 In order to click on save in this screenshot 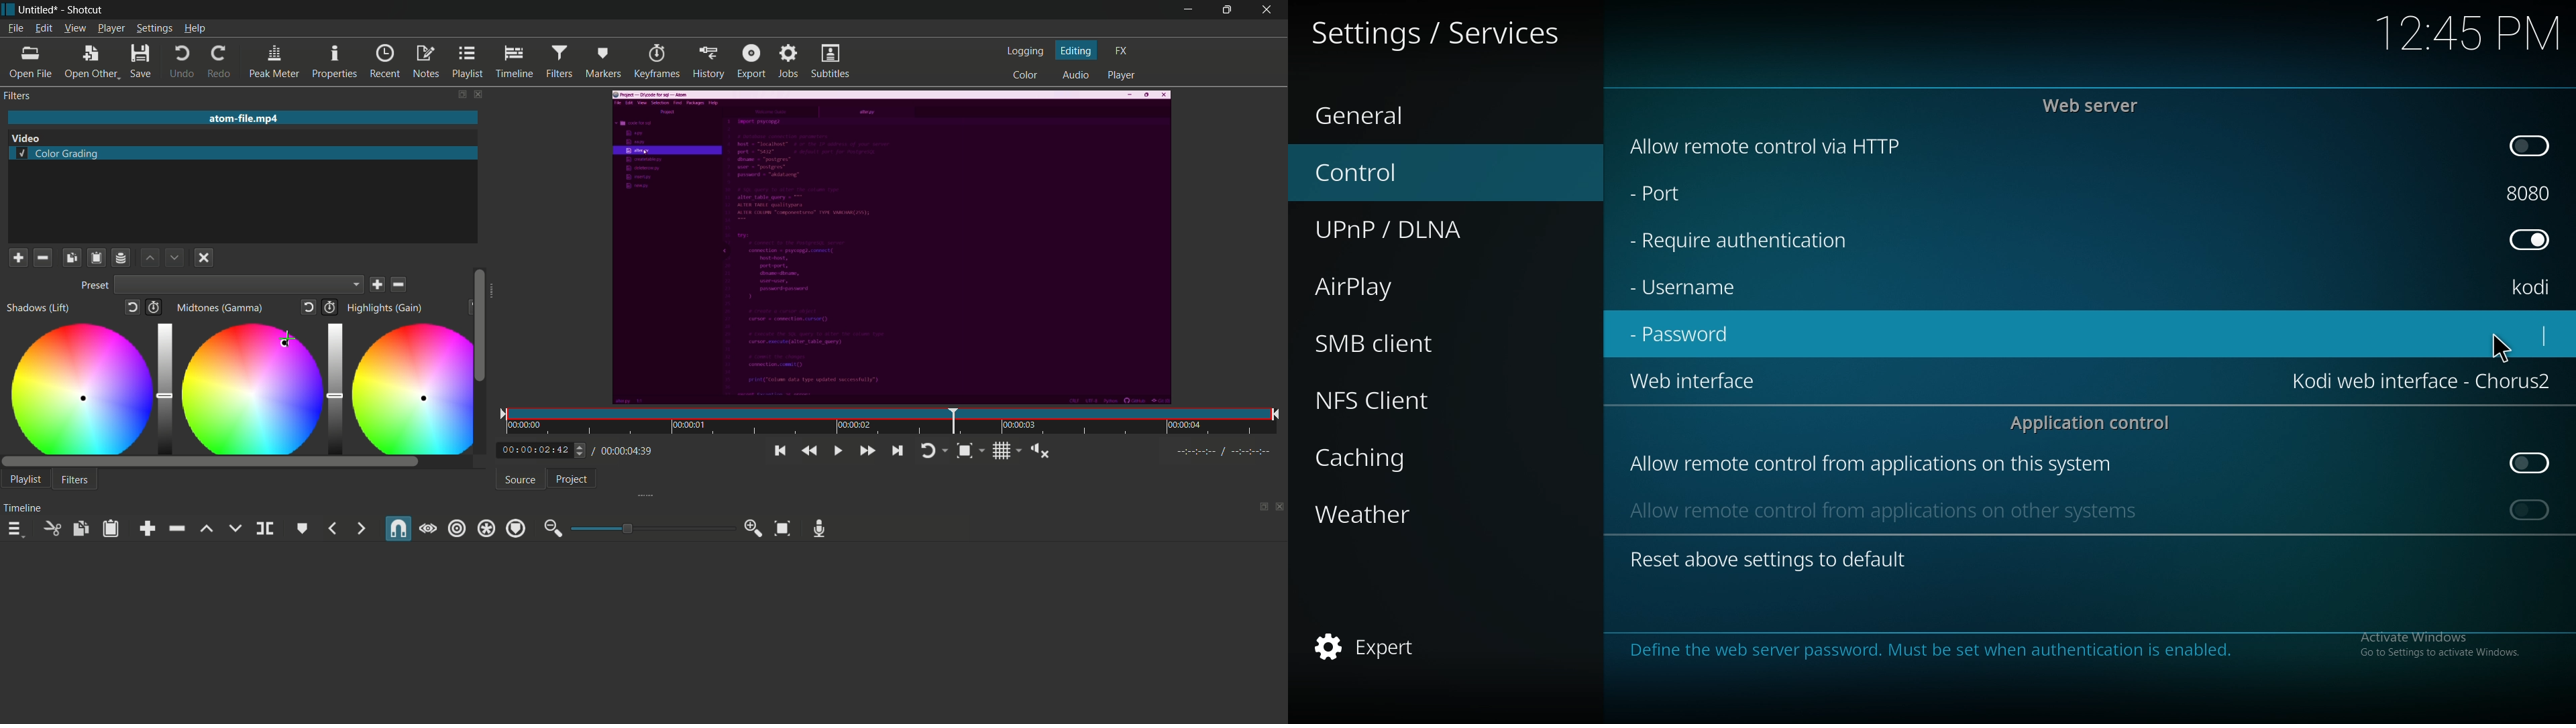, I will do `click(379, 285)`.